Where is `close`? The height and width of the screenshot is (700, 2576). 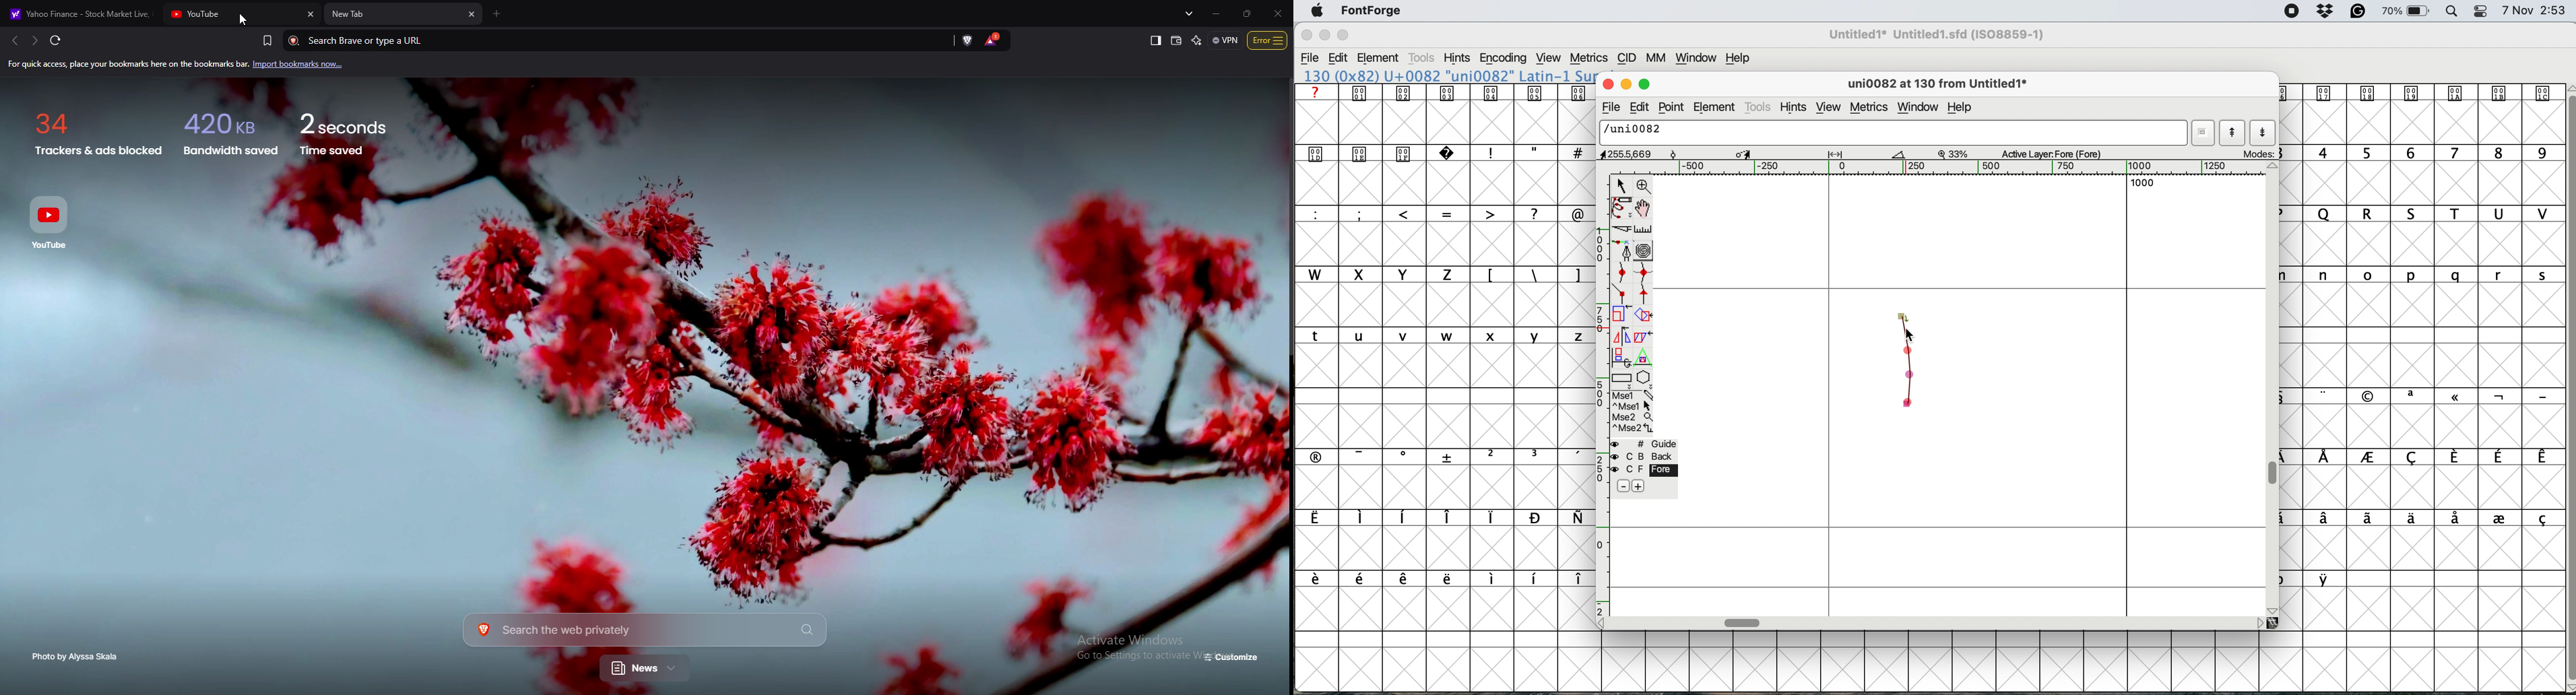
close is located at coordinates (1306, 36).